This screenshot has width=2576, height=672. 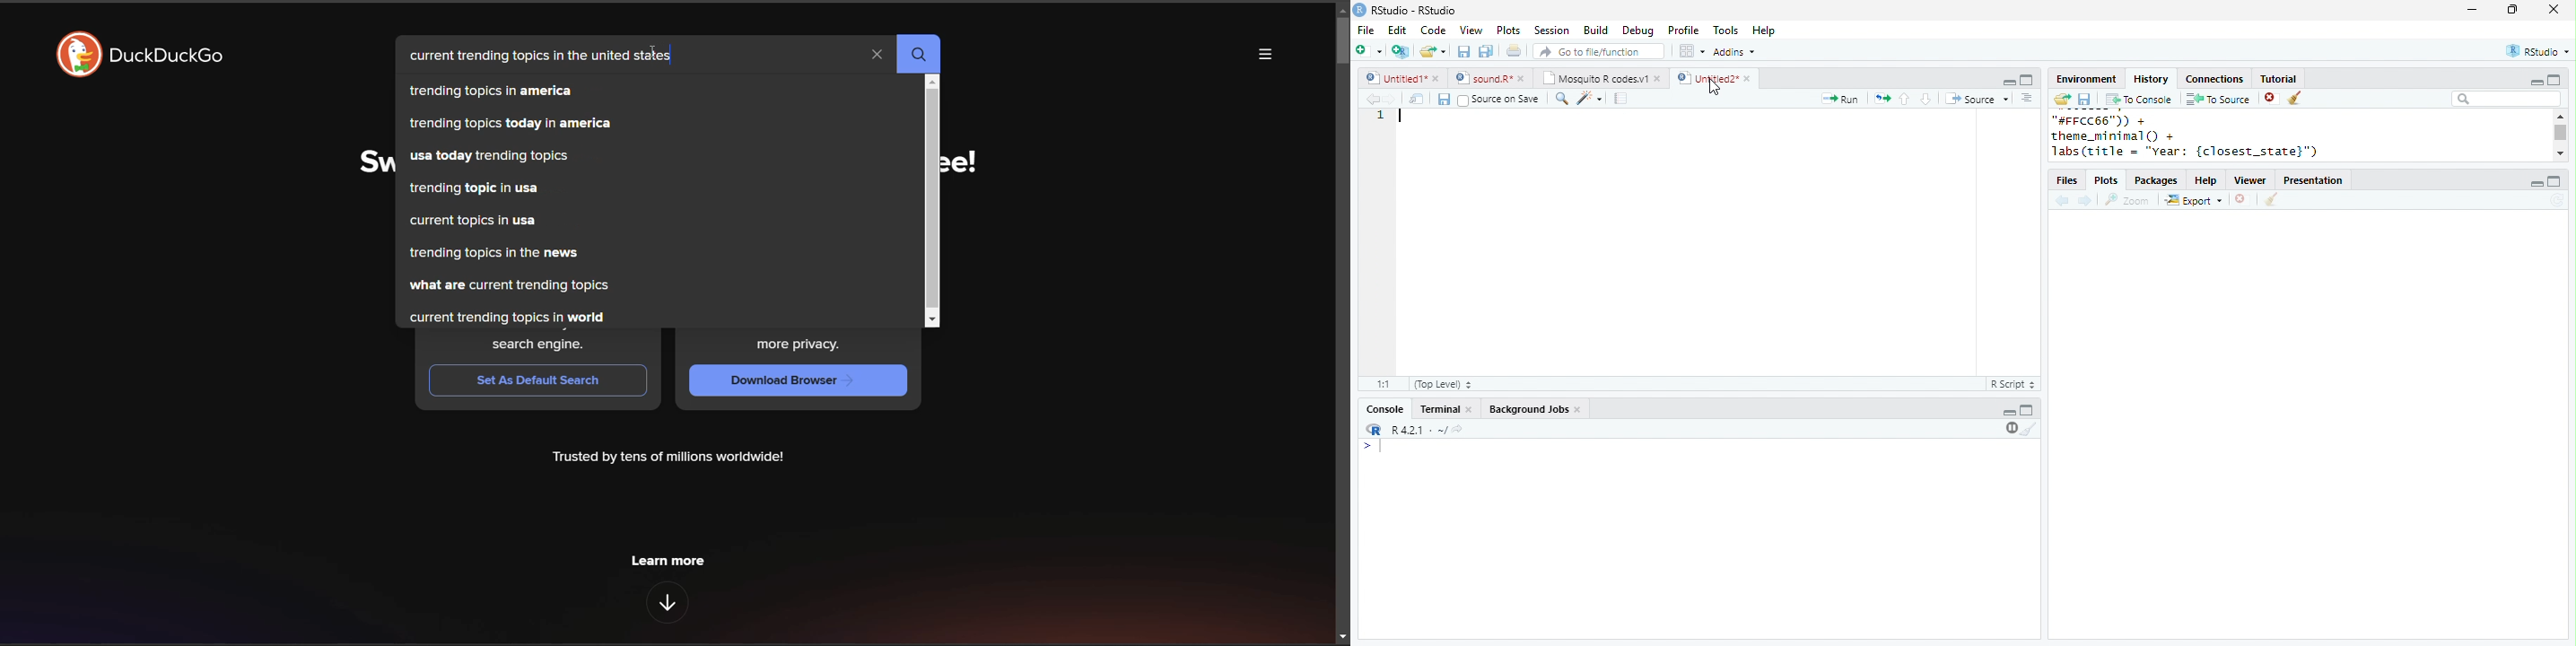 I want to click on save all, so click(x=1486, y=52).